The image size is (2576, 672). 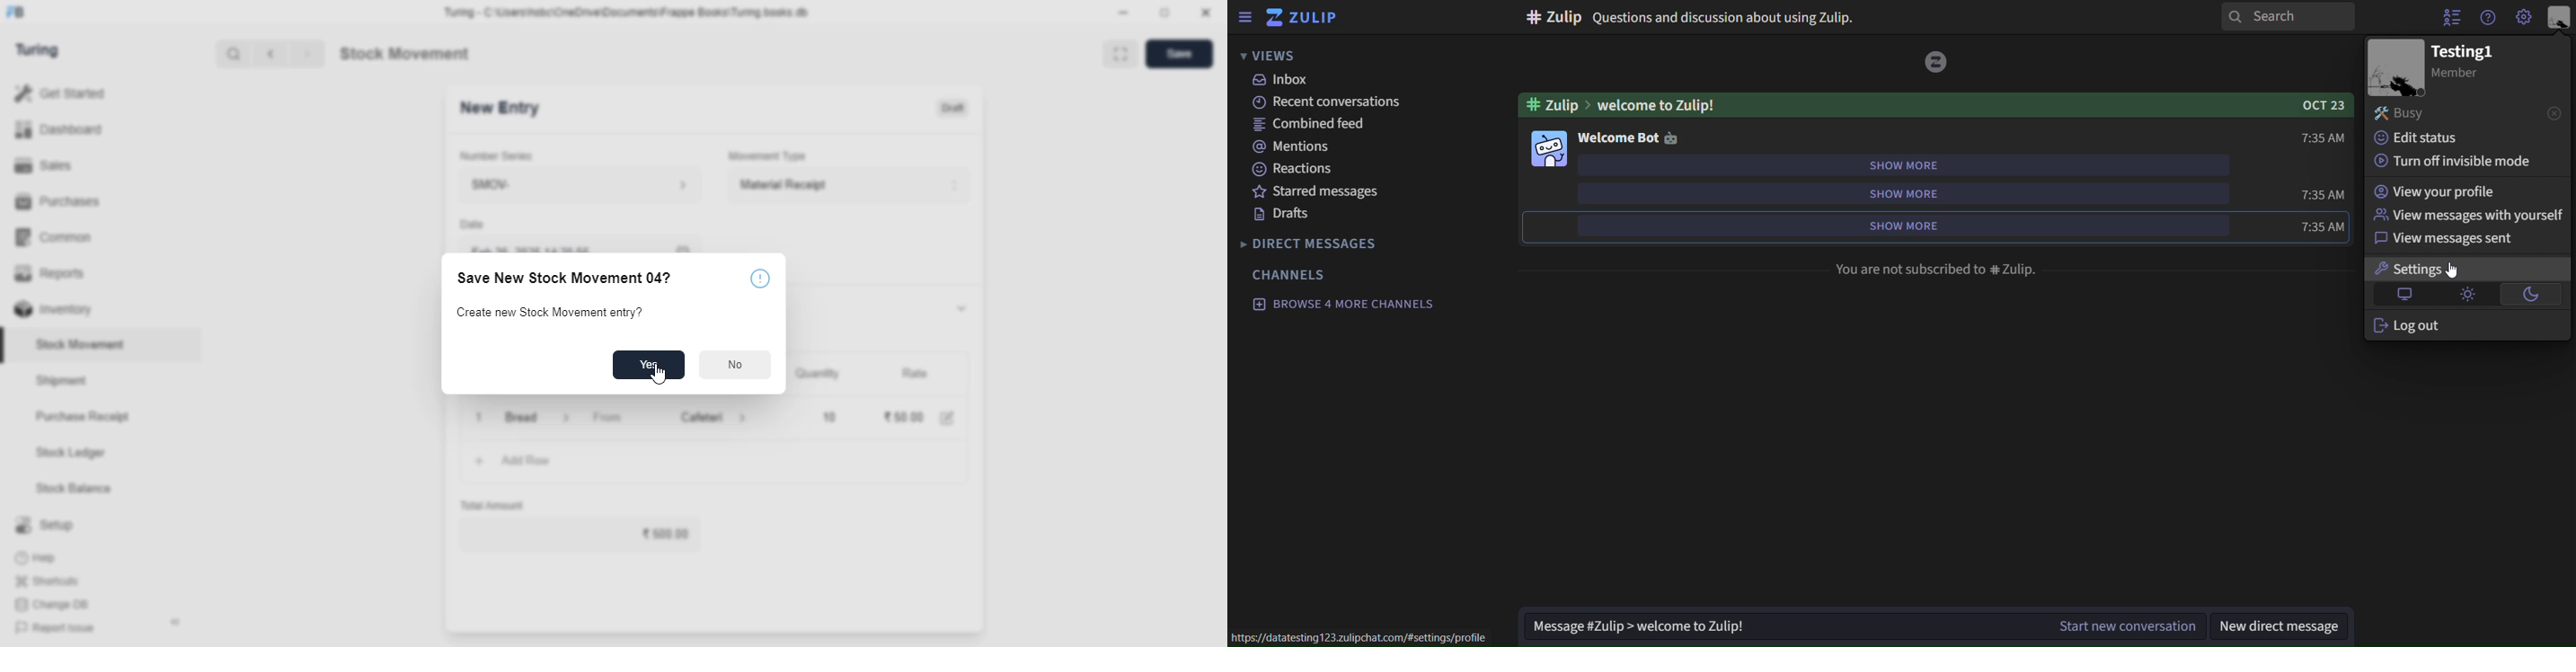 I want to click on toggle expand/collapse, so click(x=962, y=307).